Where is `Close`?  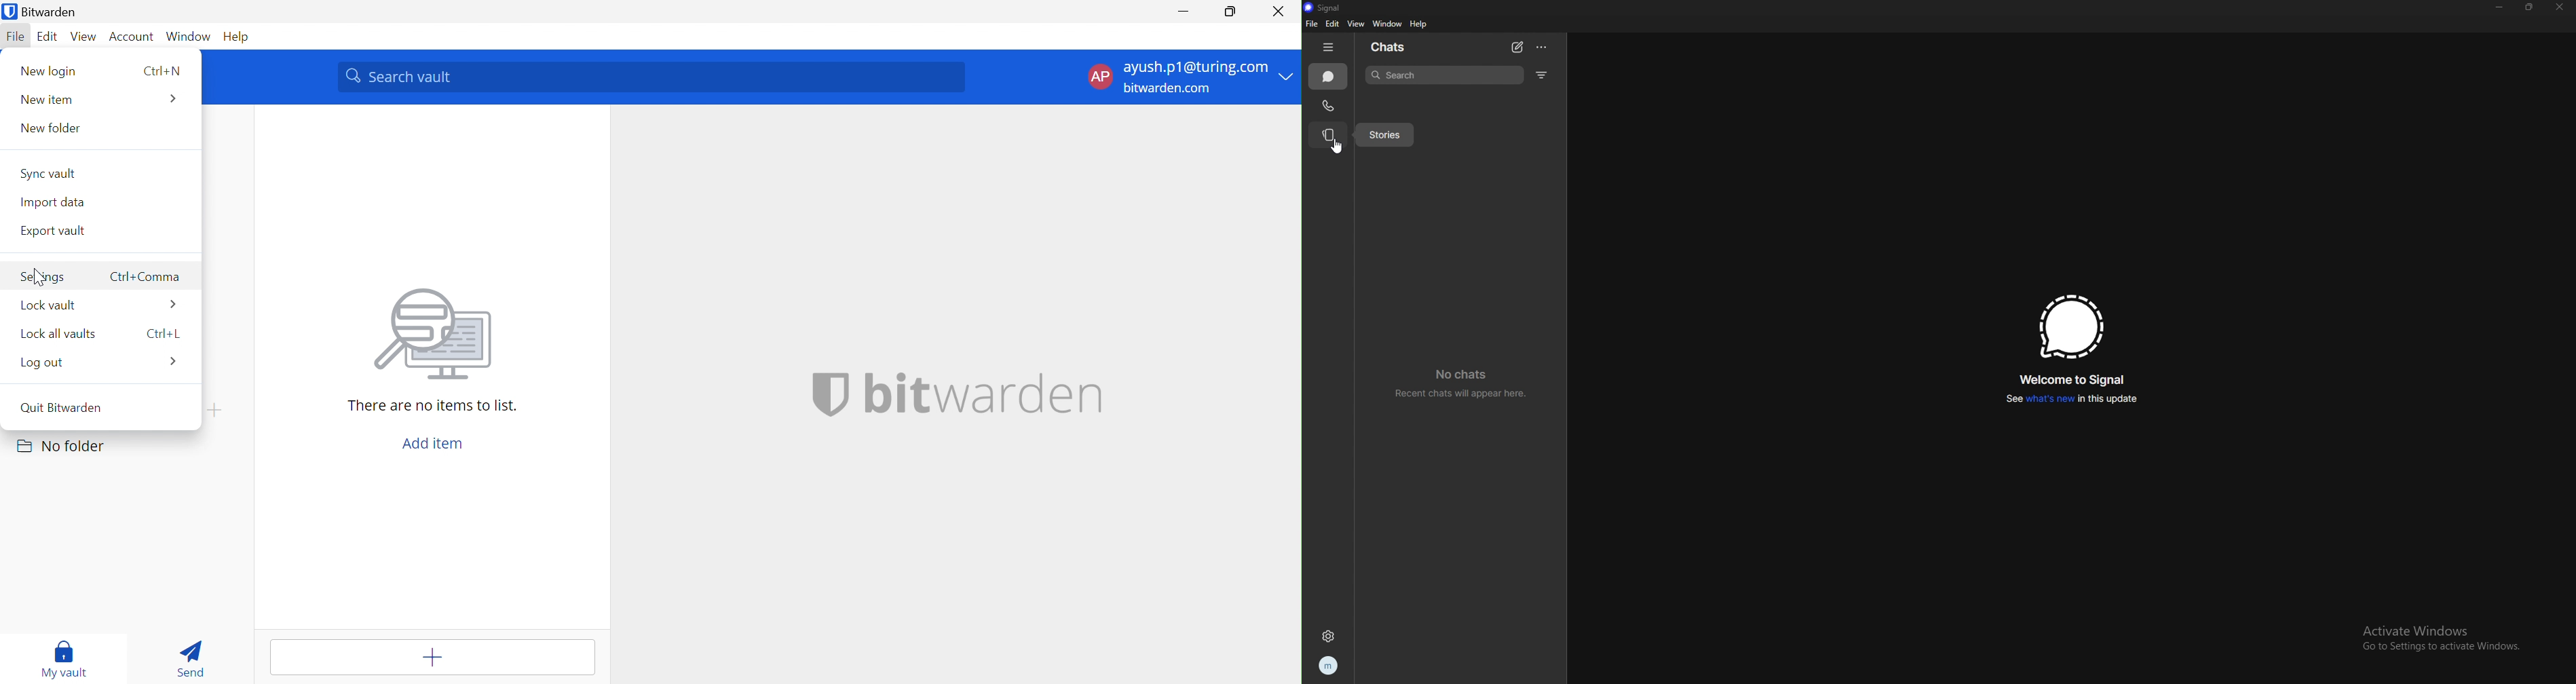 Close is located at coordinates (1278, 10).